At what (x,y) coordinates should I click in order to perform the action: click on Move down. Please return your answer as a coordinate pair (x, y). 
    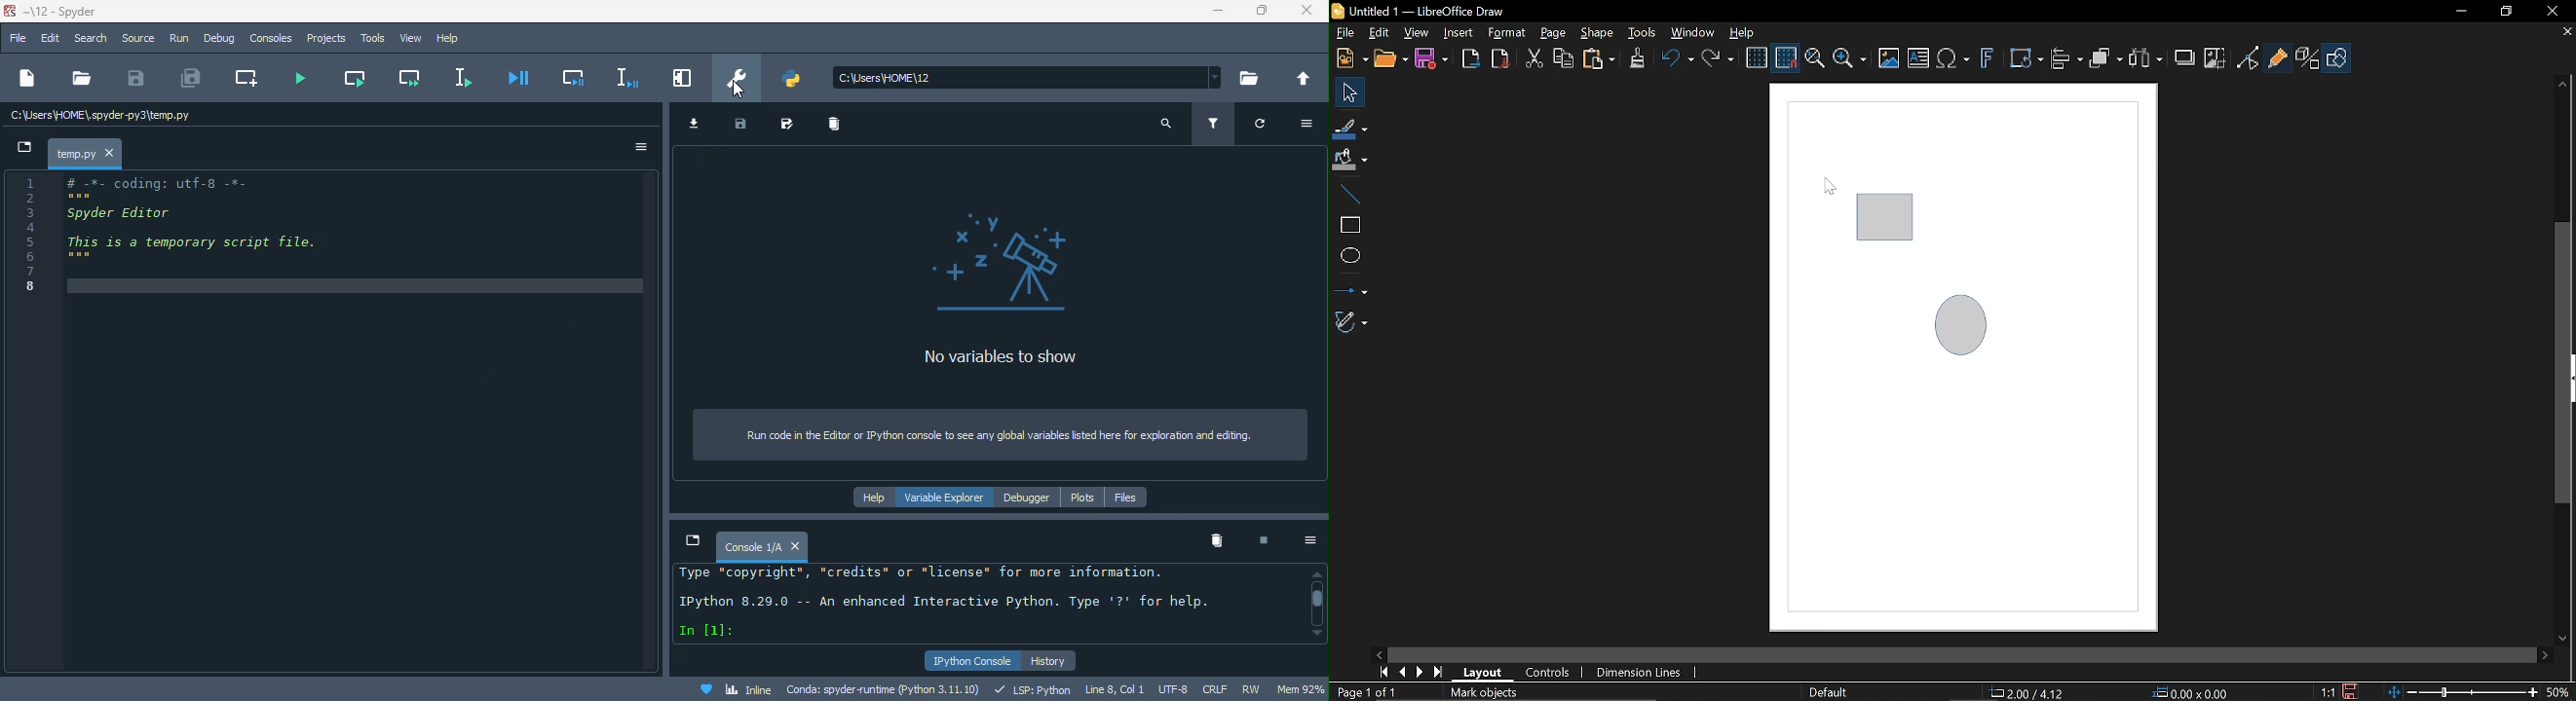
    Looking at the image, I should click on (2563, 640).